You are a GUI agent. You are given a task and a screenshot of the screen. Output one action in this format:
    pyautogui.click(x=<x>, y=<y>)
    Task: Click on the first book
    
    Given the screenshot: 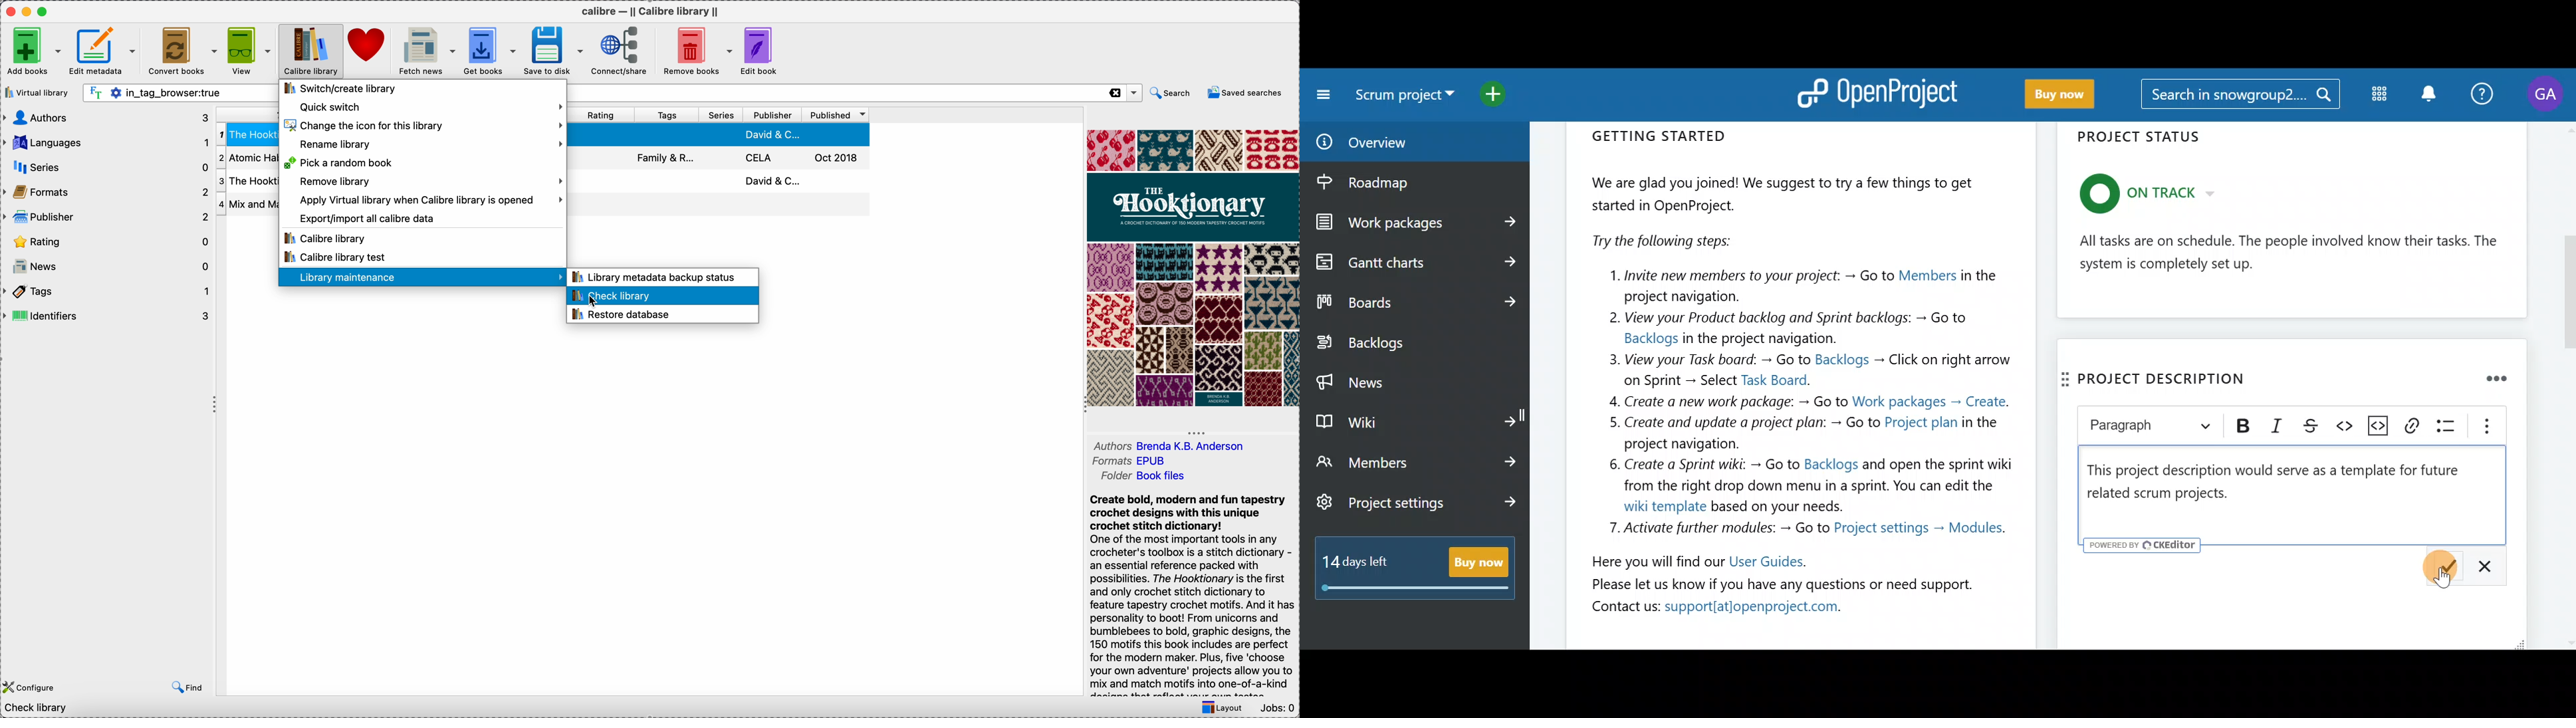 What is the action you would take?
    pyautogui.click(x=725, y=136)
    